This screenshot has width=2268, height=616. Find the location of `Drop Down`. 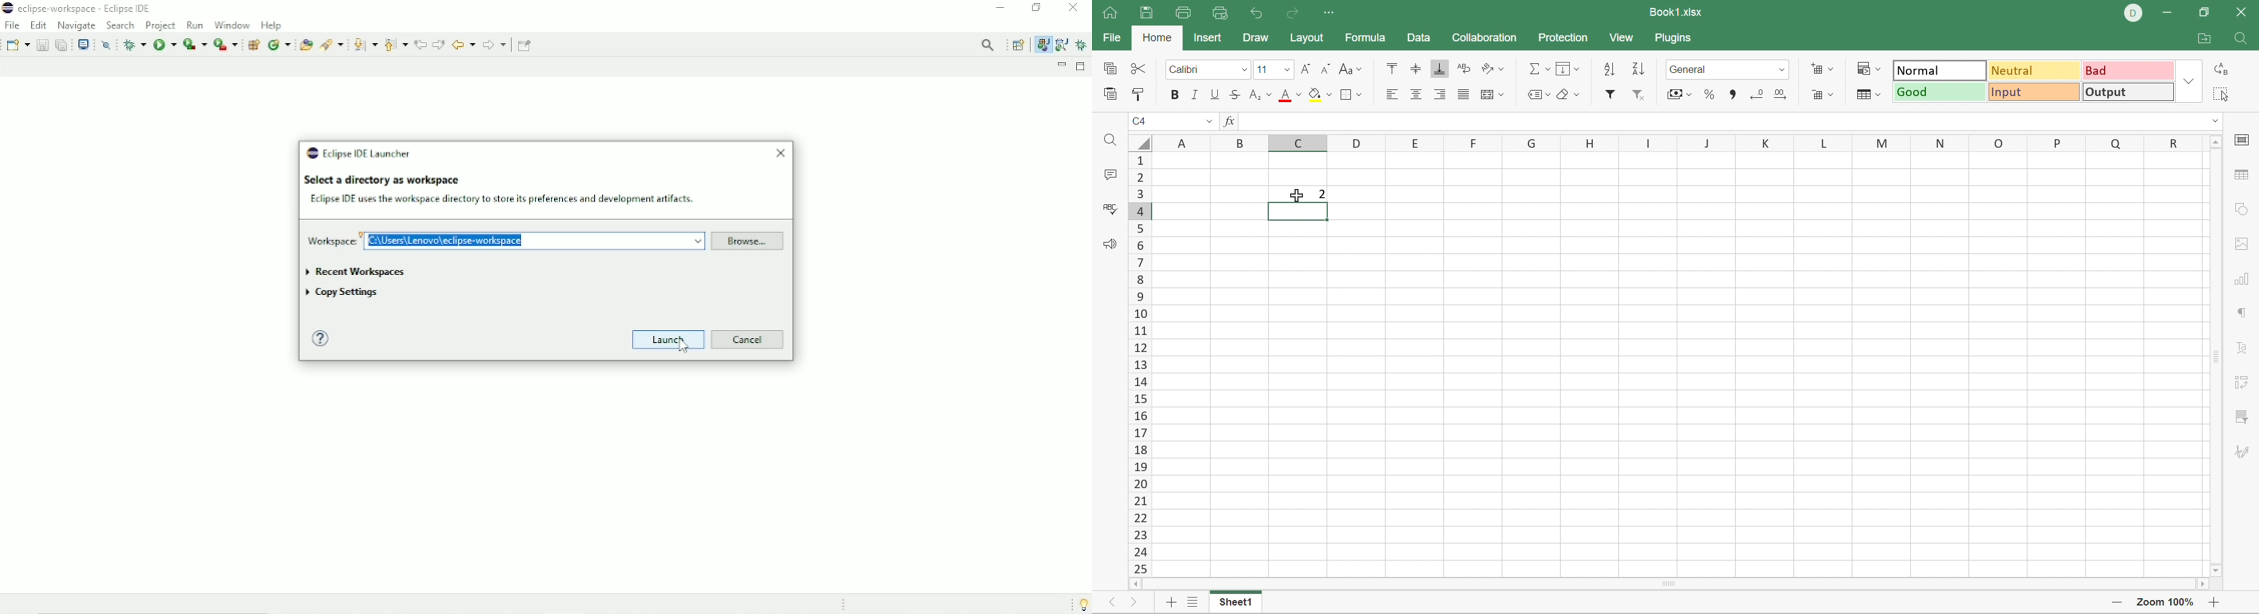

Drop Down is located at coordinates (1246, 69).